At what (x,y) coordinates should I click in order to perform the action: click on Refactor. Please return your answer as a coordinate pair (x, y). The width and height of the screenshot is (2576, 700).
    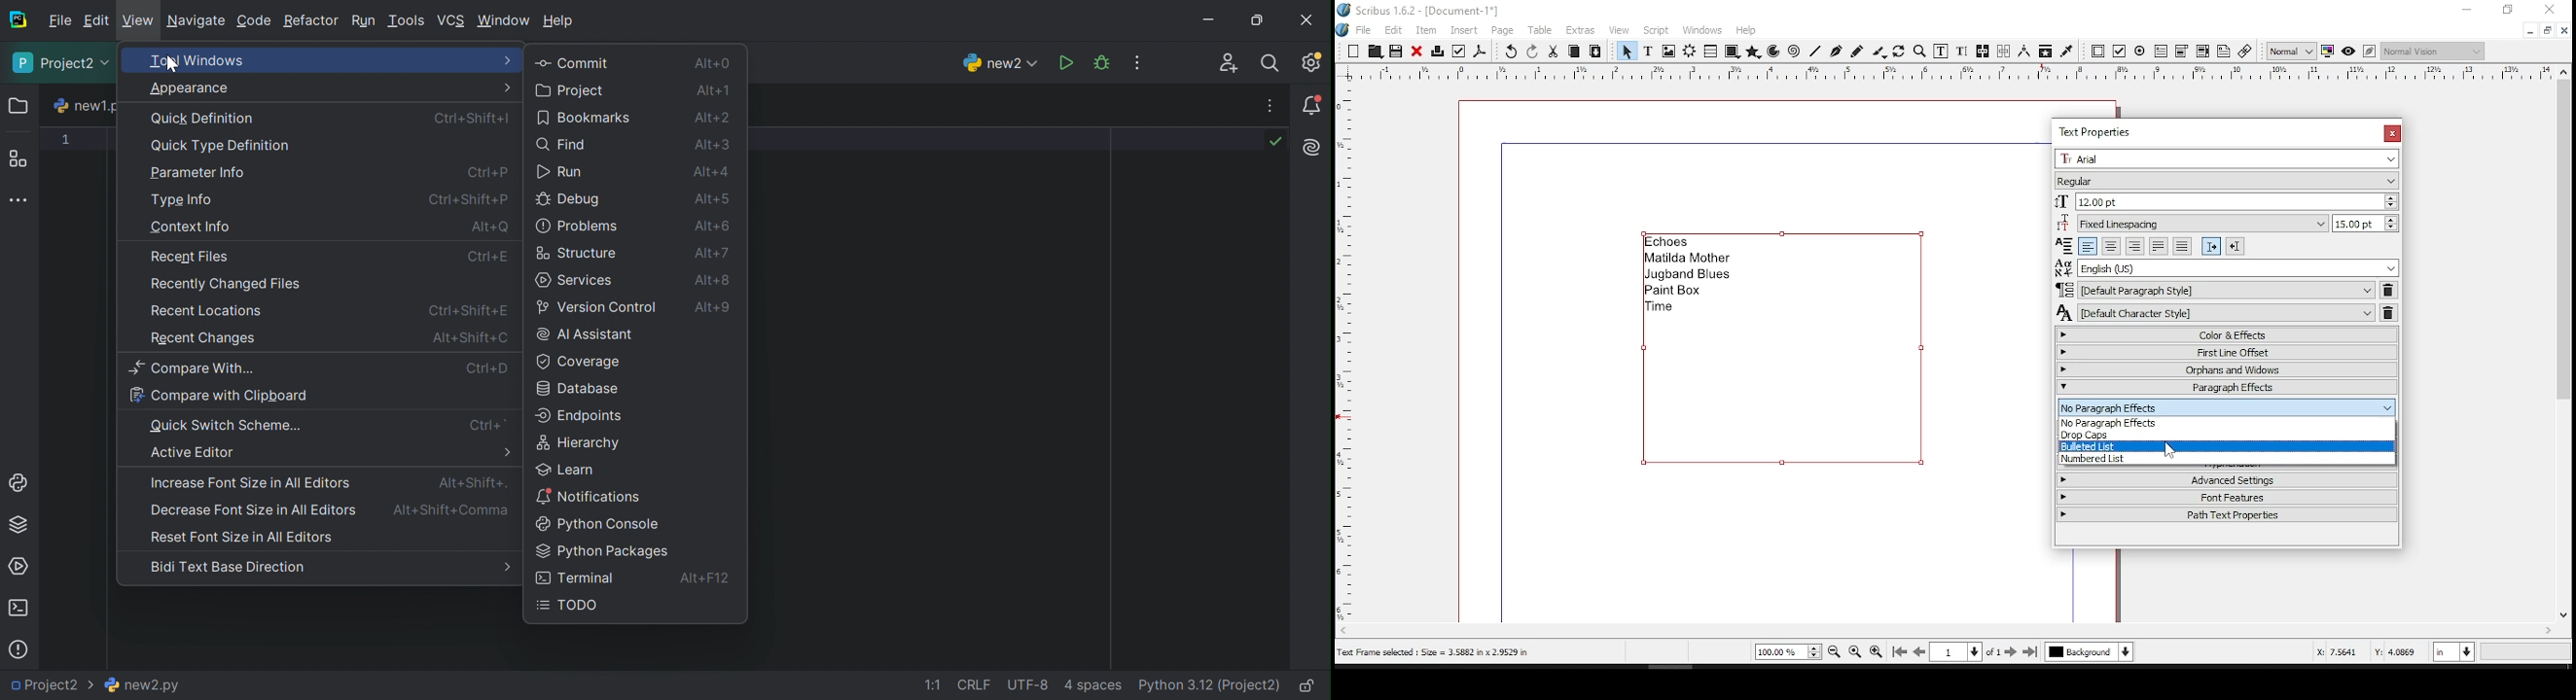
    Looking at the image, I should click on (311, 20).